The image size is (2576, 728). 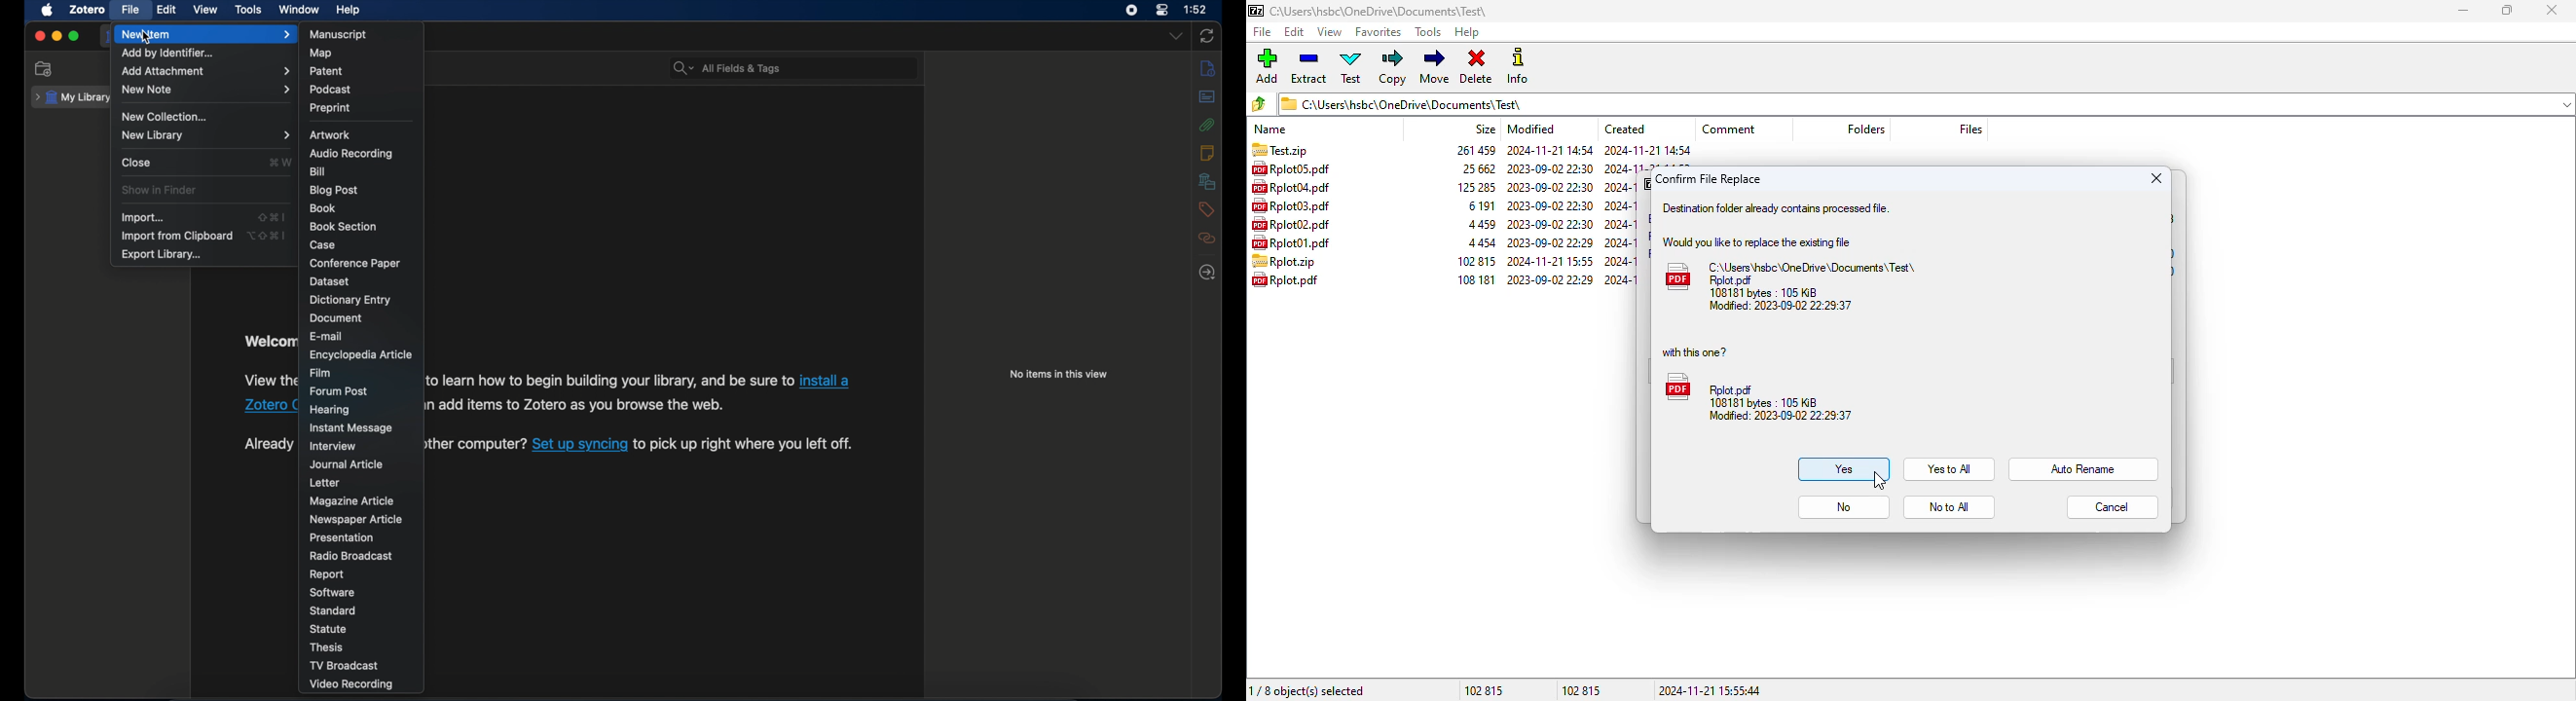 What do you see at coordinates (158, 190) in the screenshot?
I see `show in finder` at bounding box center [158, 190].